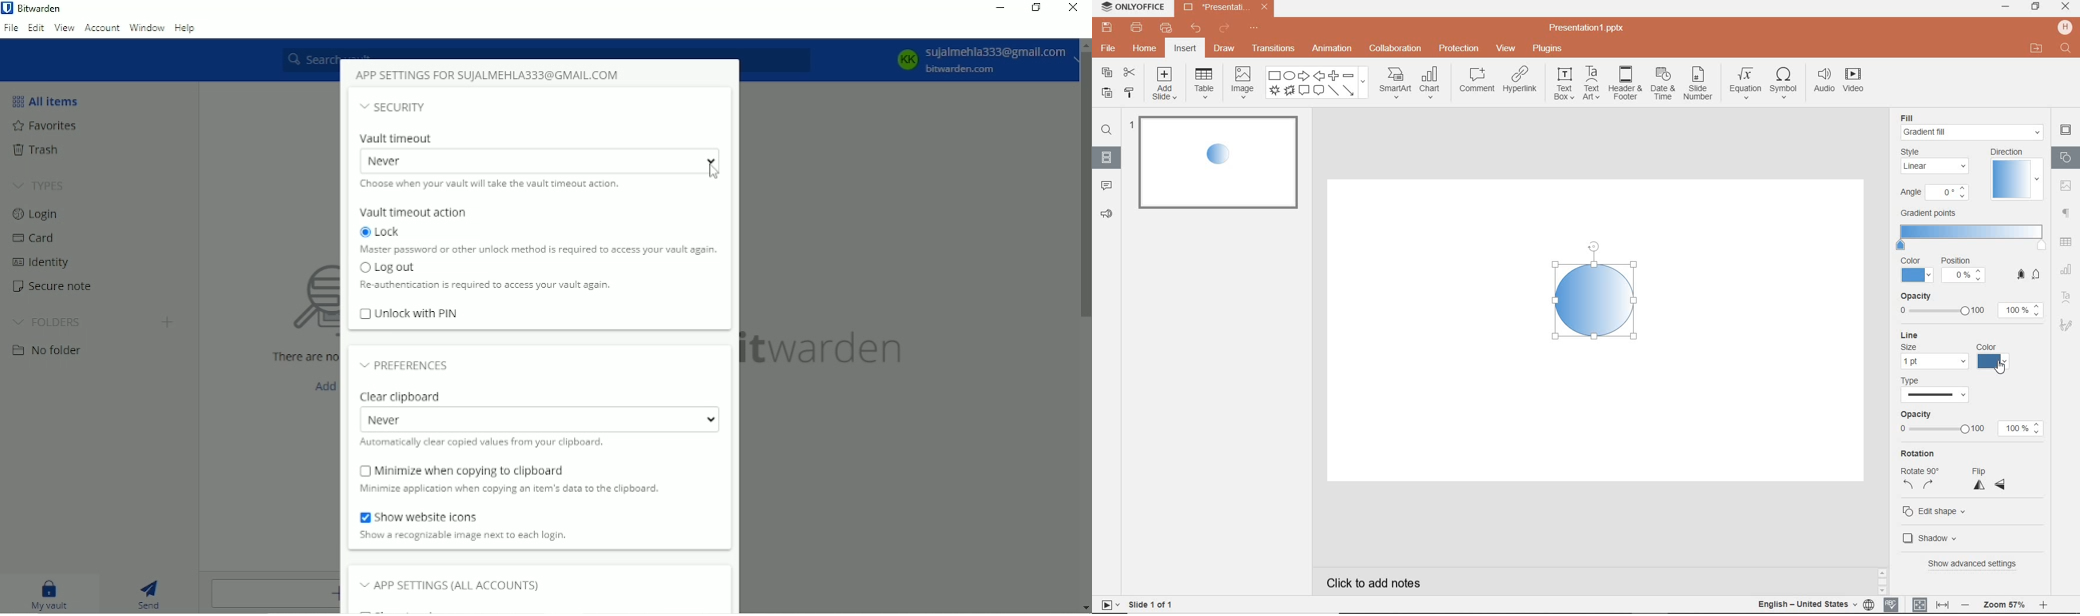 The image size is (2100, 616). I want to click on EDIT SHAPE, so click(1937, 510).